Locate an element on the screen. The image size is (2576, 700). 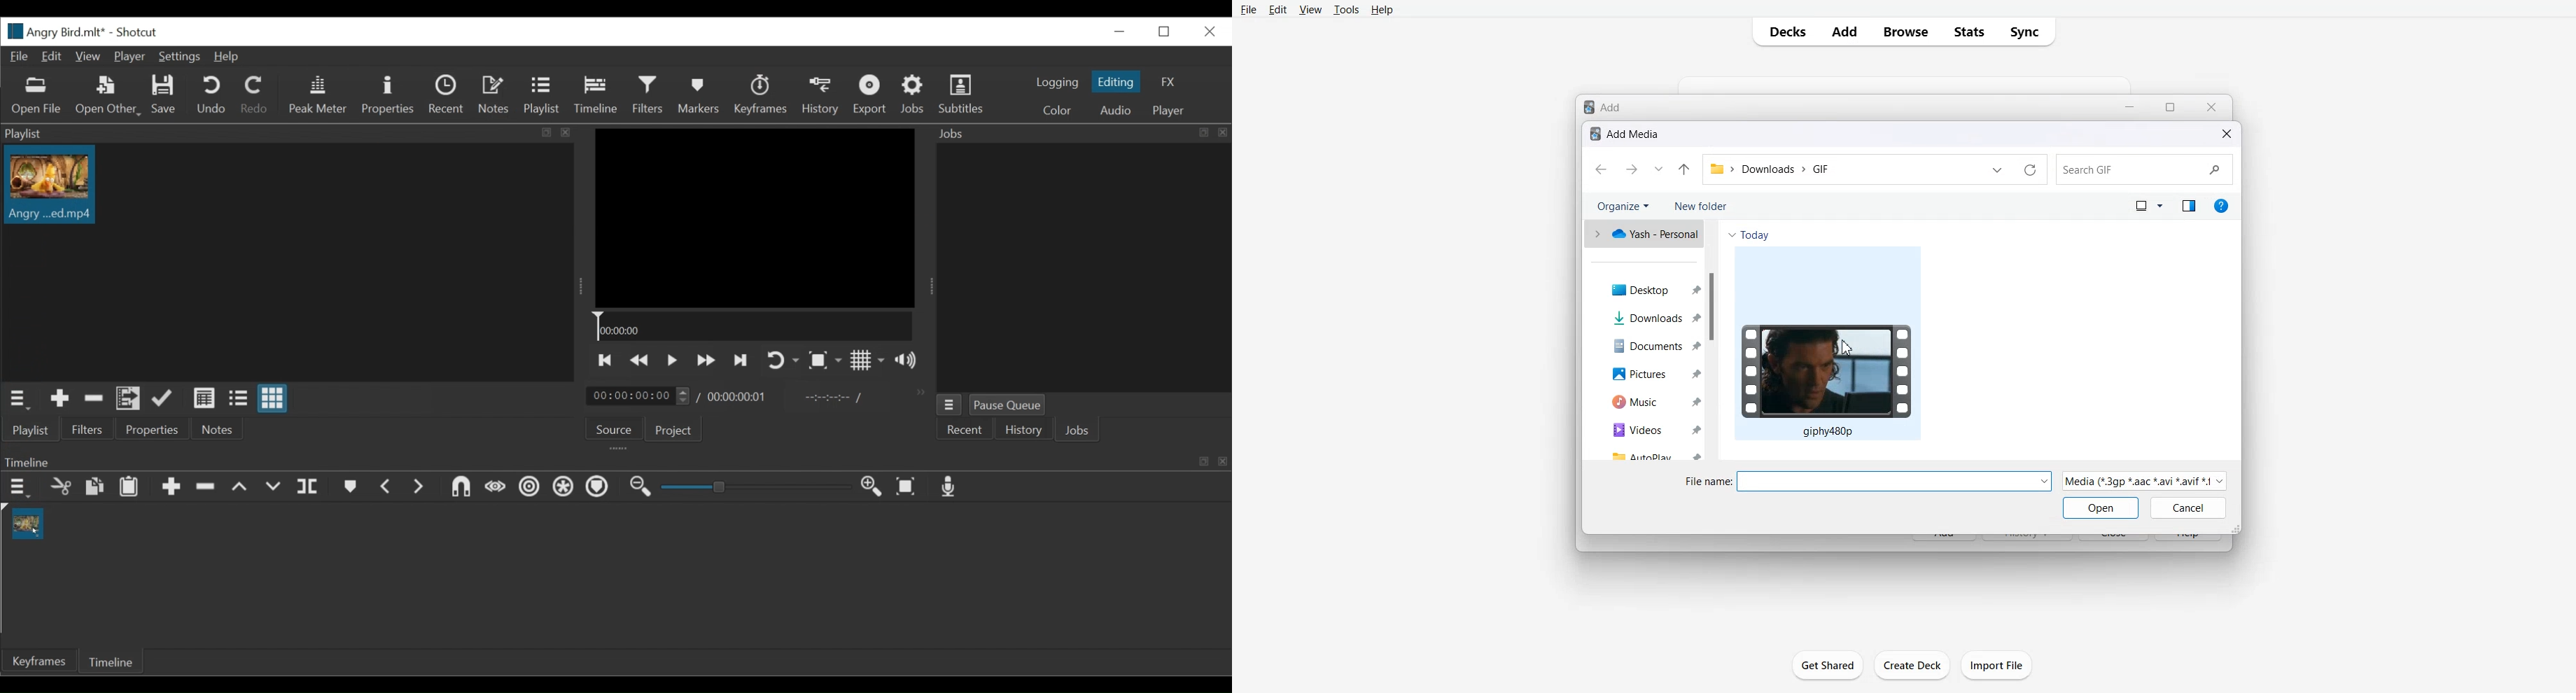
Player is located at coordinates (130, 56).